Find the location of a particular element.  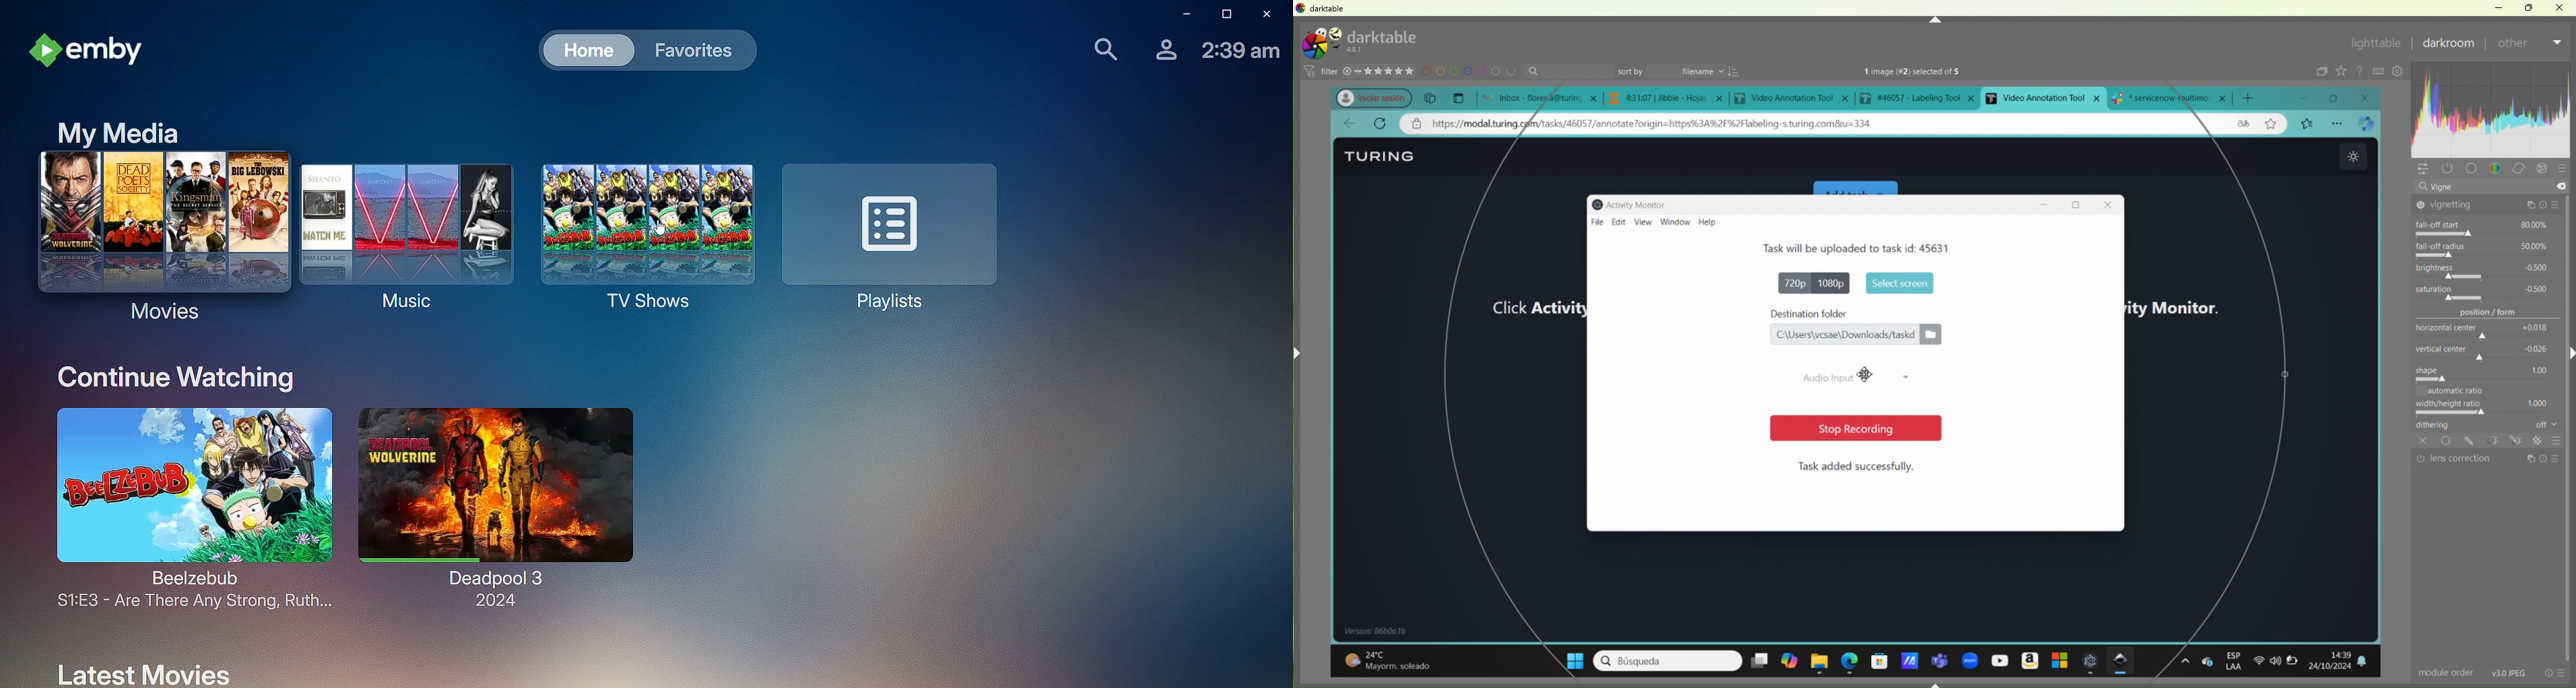

windows is located at coordinates (2057, 661).